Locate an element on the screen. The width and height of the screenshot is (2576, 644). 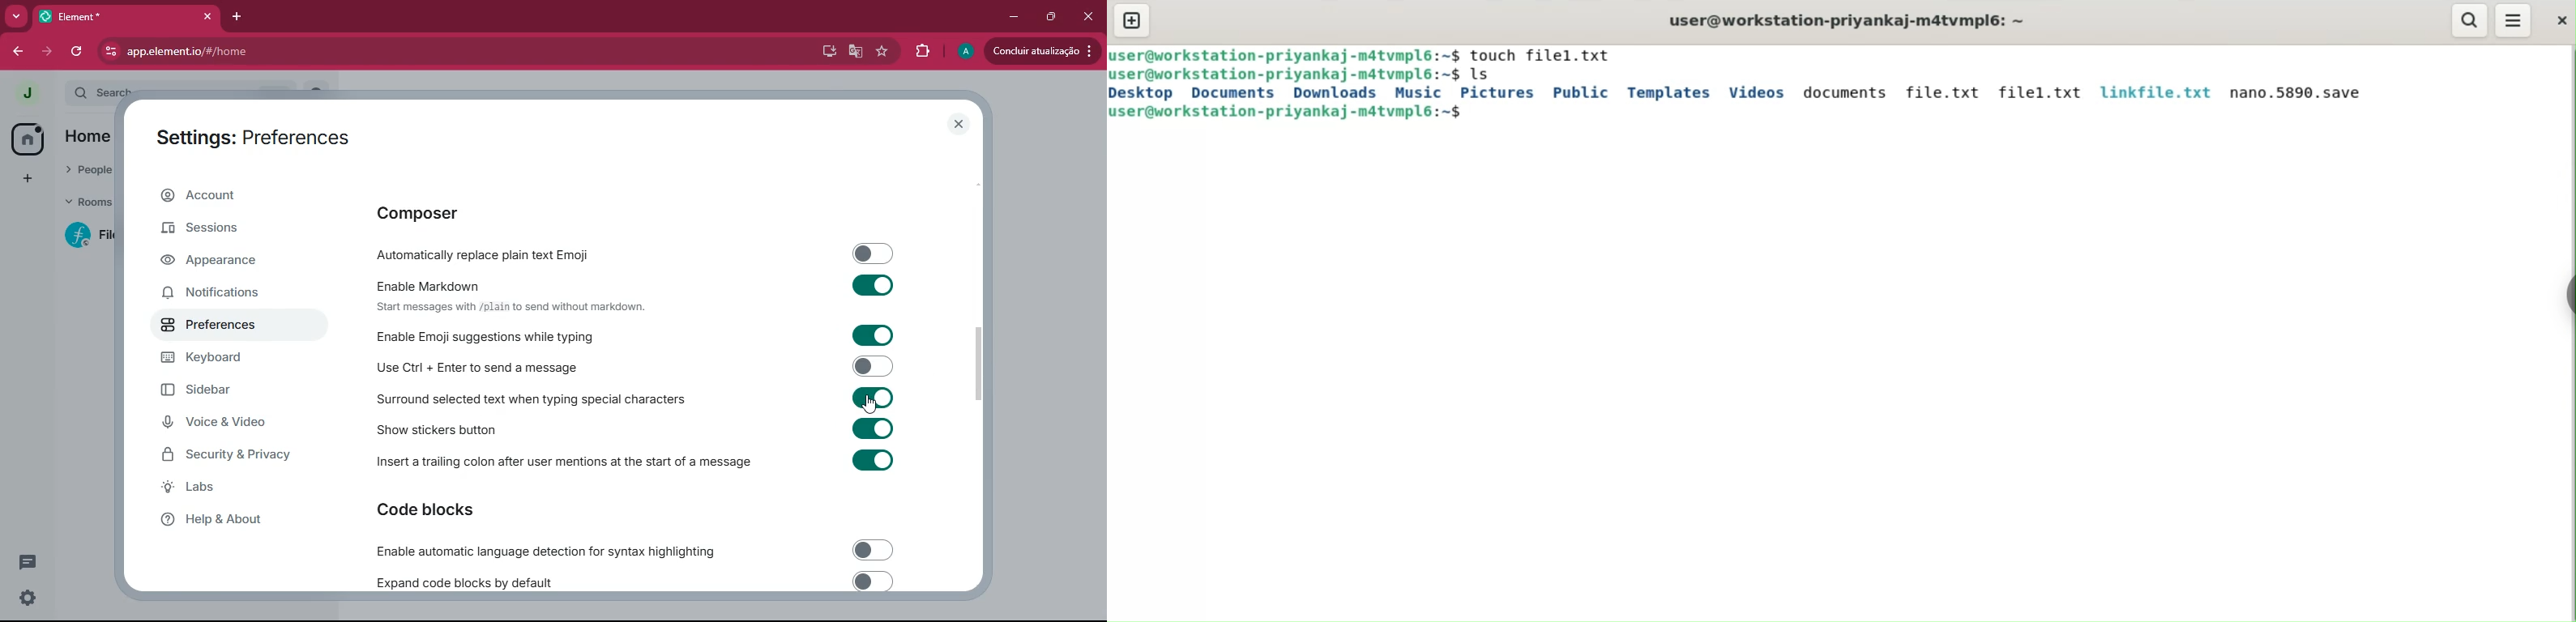
ser@workstation-priyankaj-matvmpl6:~$ | | is located at coordinates (1287, 75).